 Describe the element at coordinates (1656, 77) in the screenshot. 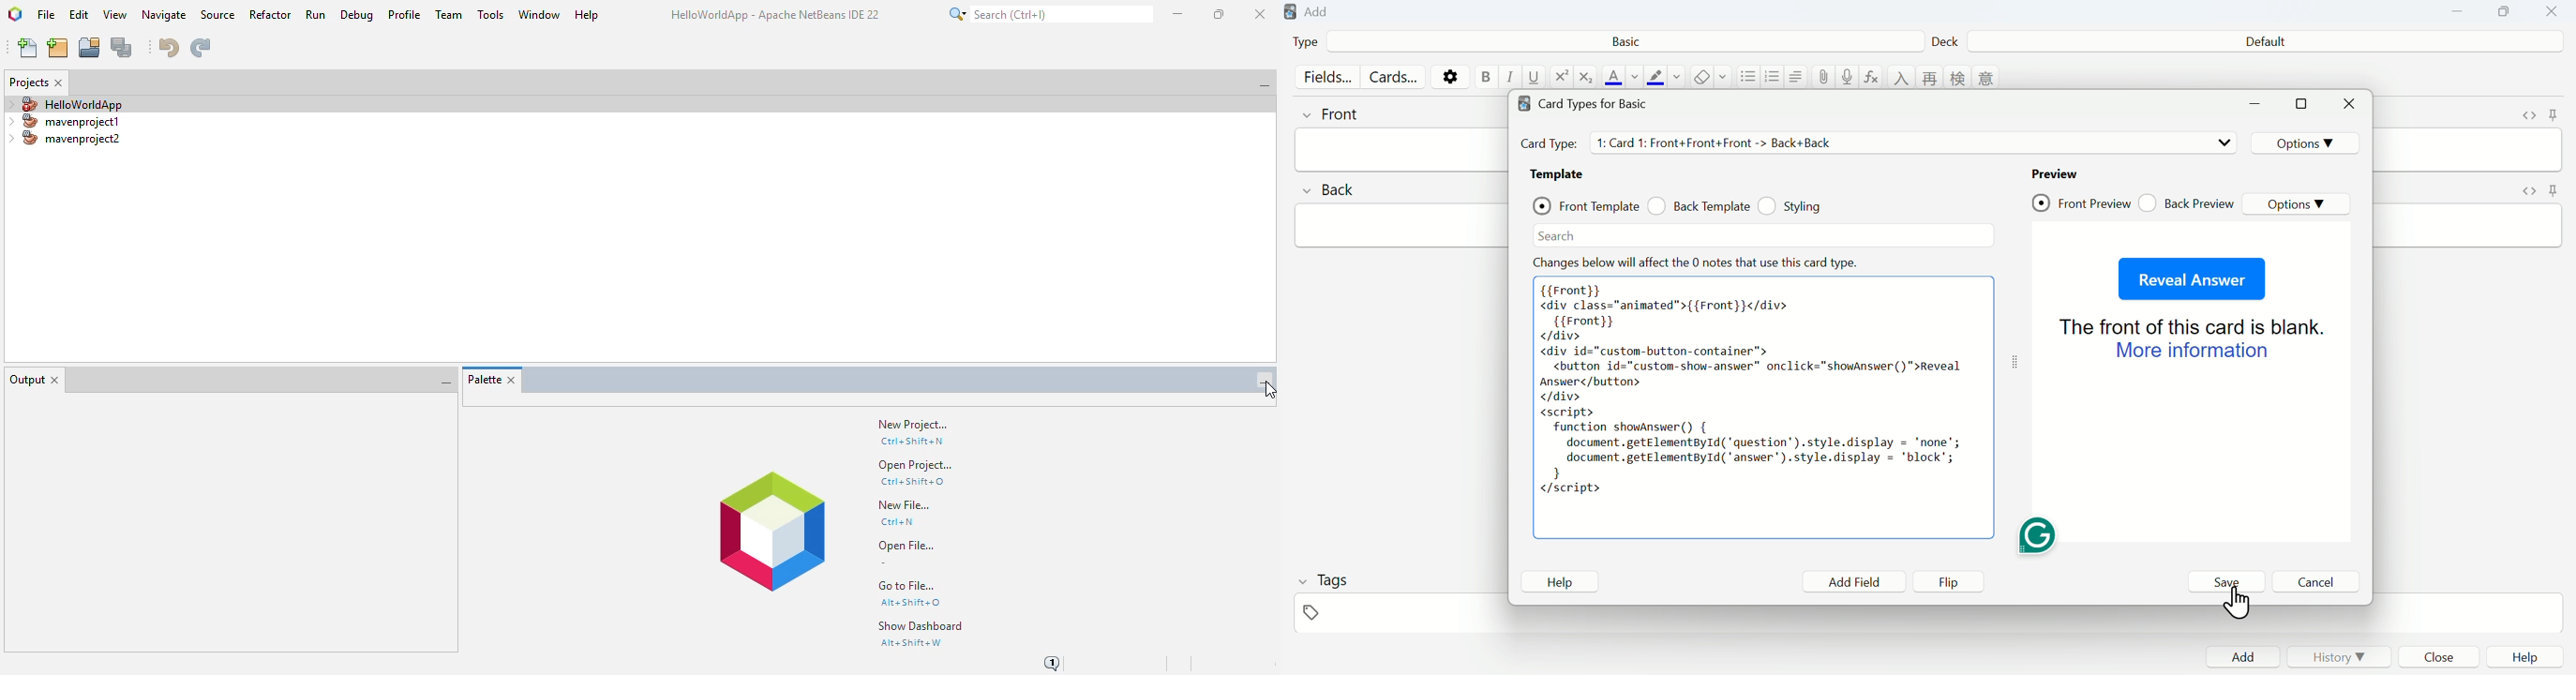

I see `text highlight color` at that location.